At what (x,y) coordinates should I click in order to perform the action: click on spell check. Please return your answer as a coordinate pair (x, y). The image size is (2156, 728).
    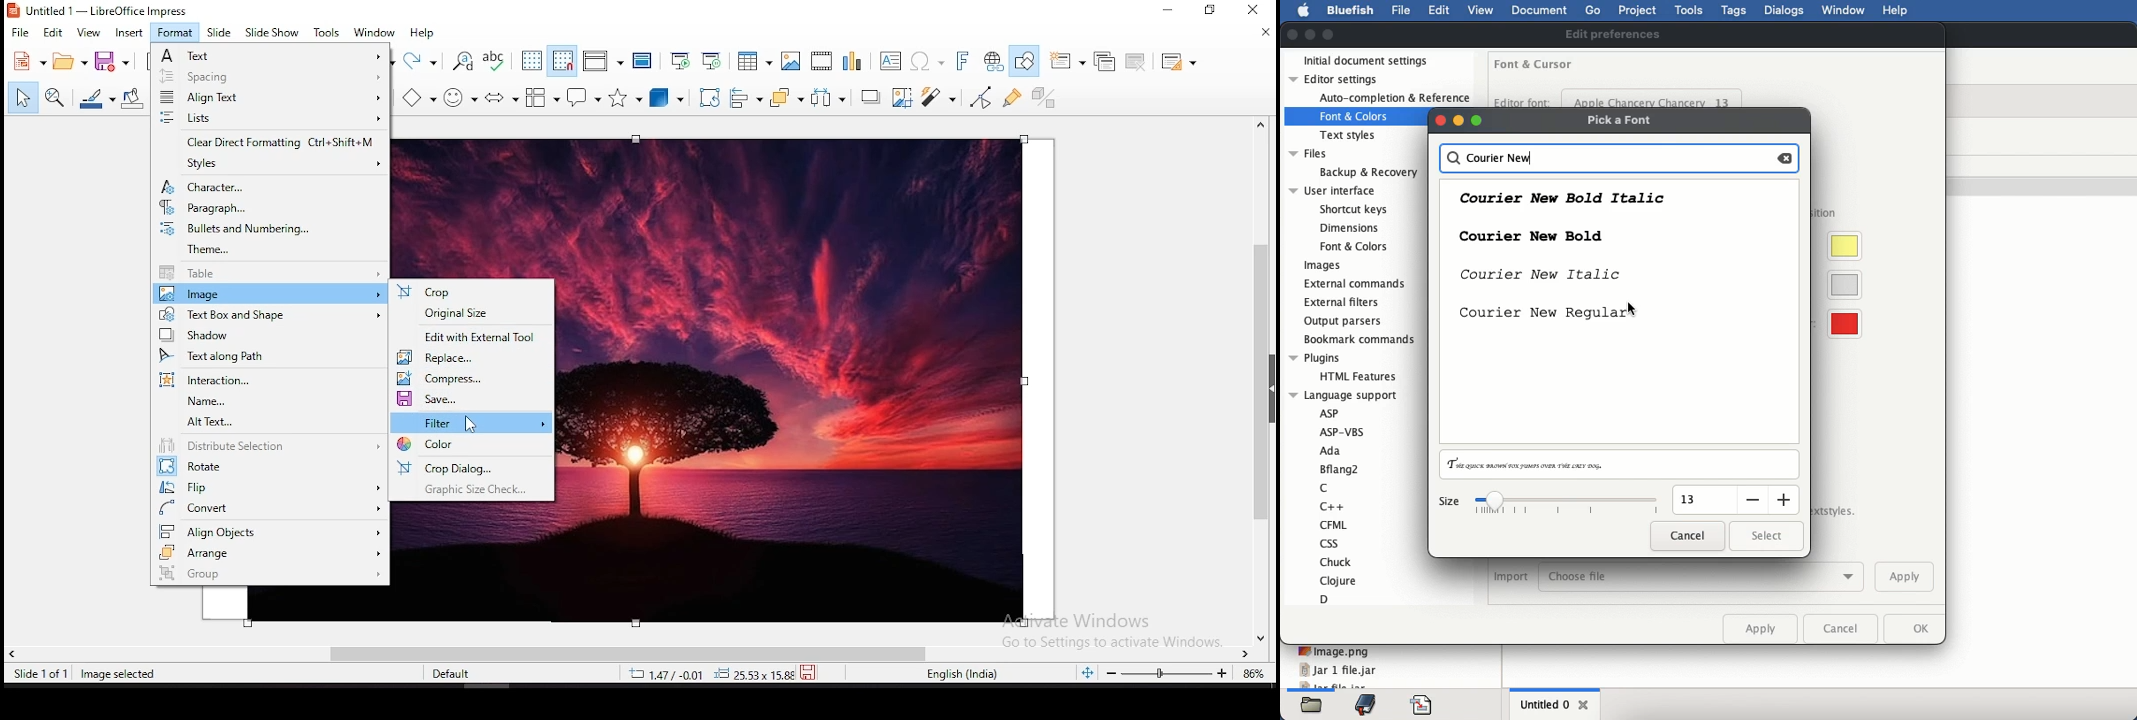
    Looking at the image, I should click on (496, 59).